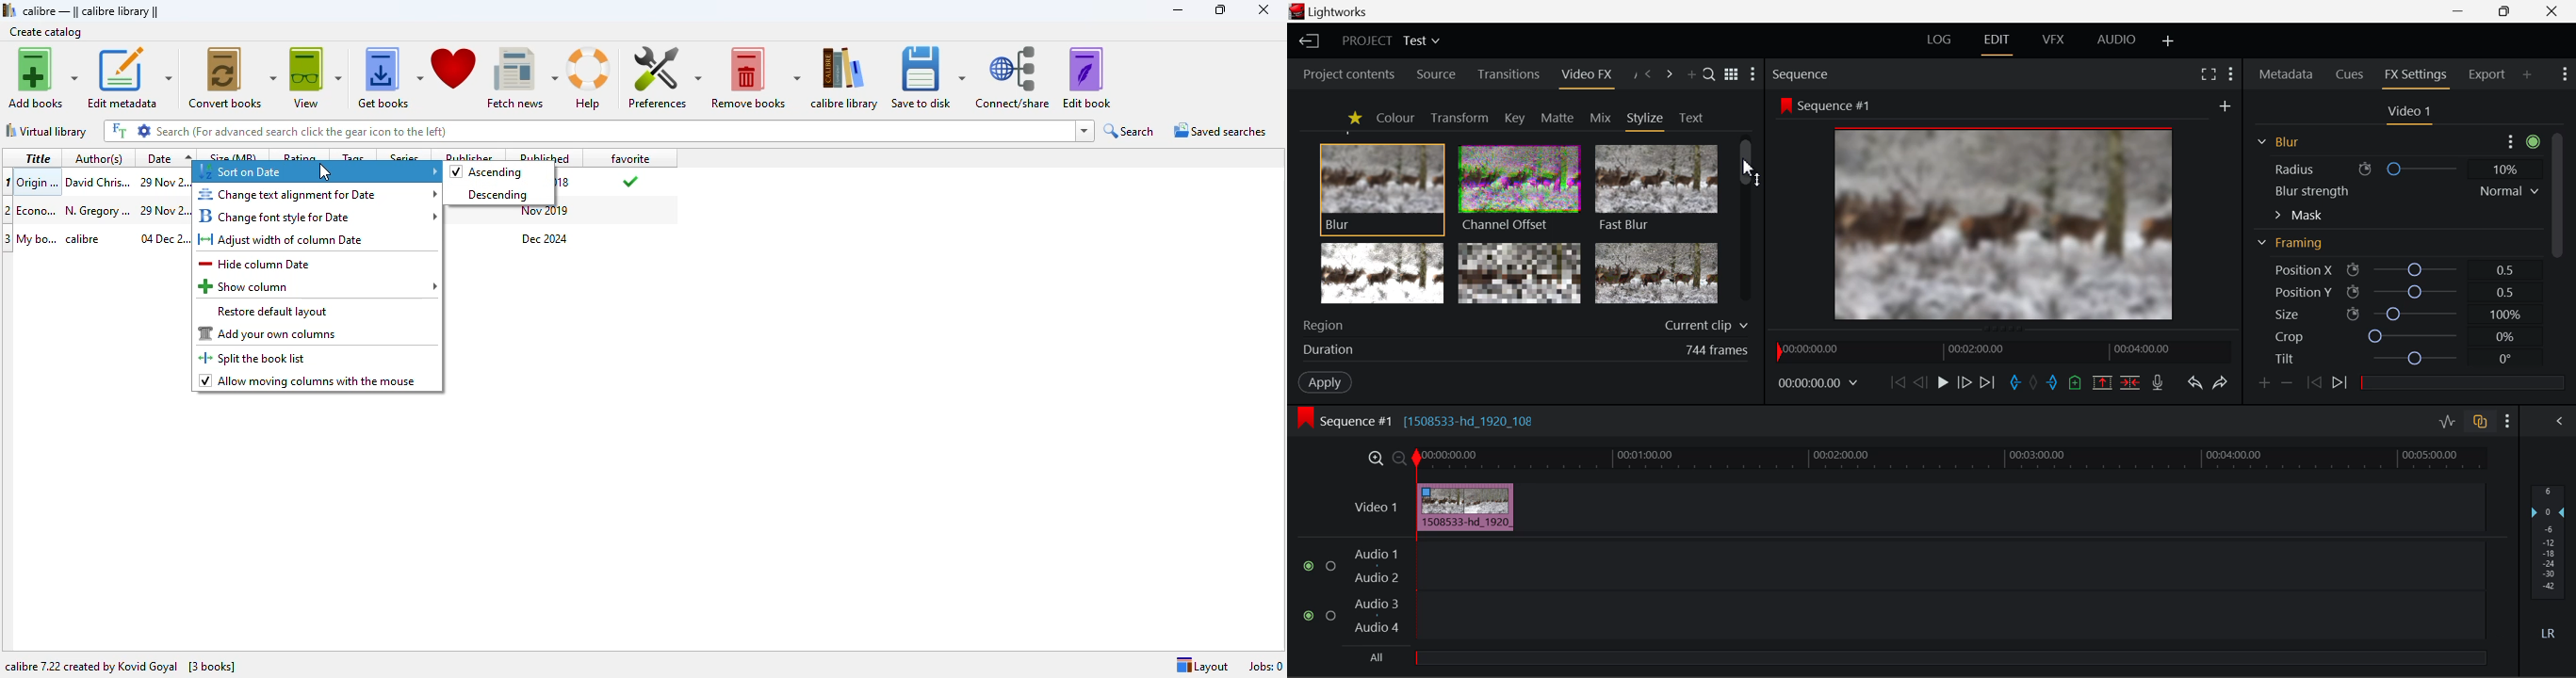 This screenshot has height=700, width=2576. What do you see at coordinates (119, 131) in the screenshot?
I see `FT` at bounding box center [119, 131].